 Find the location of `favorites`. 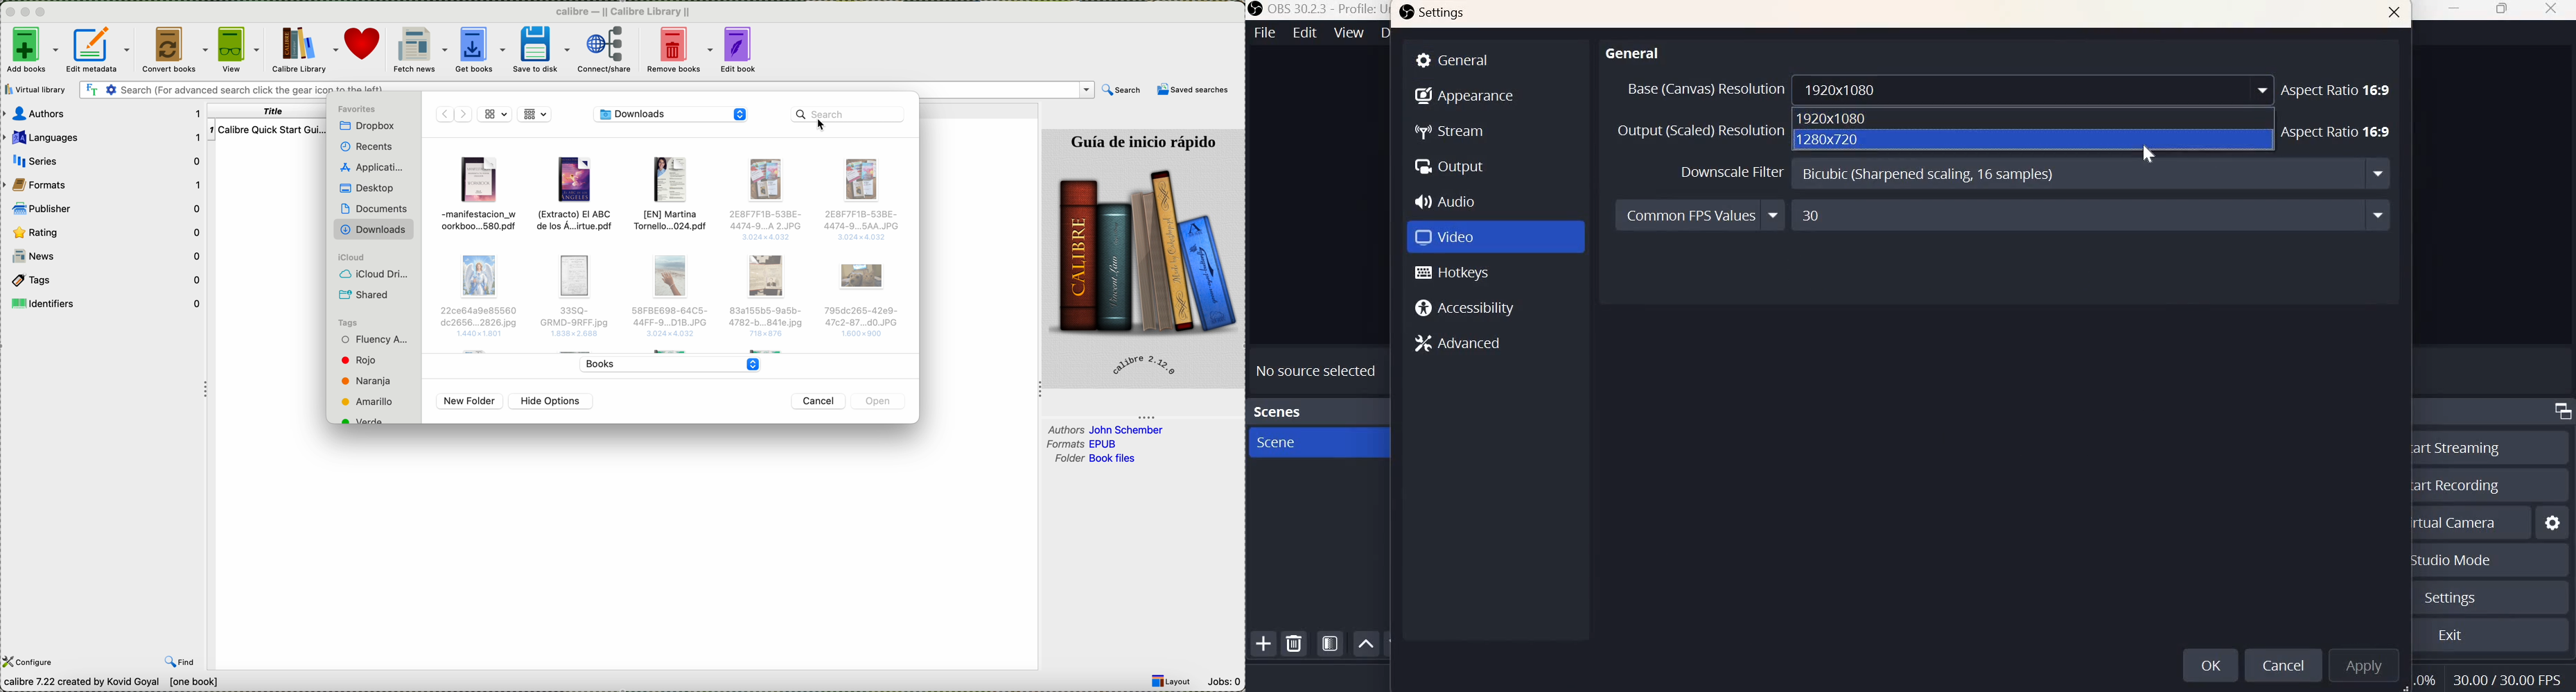

favorites is located at coordinates (360, 109).